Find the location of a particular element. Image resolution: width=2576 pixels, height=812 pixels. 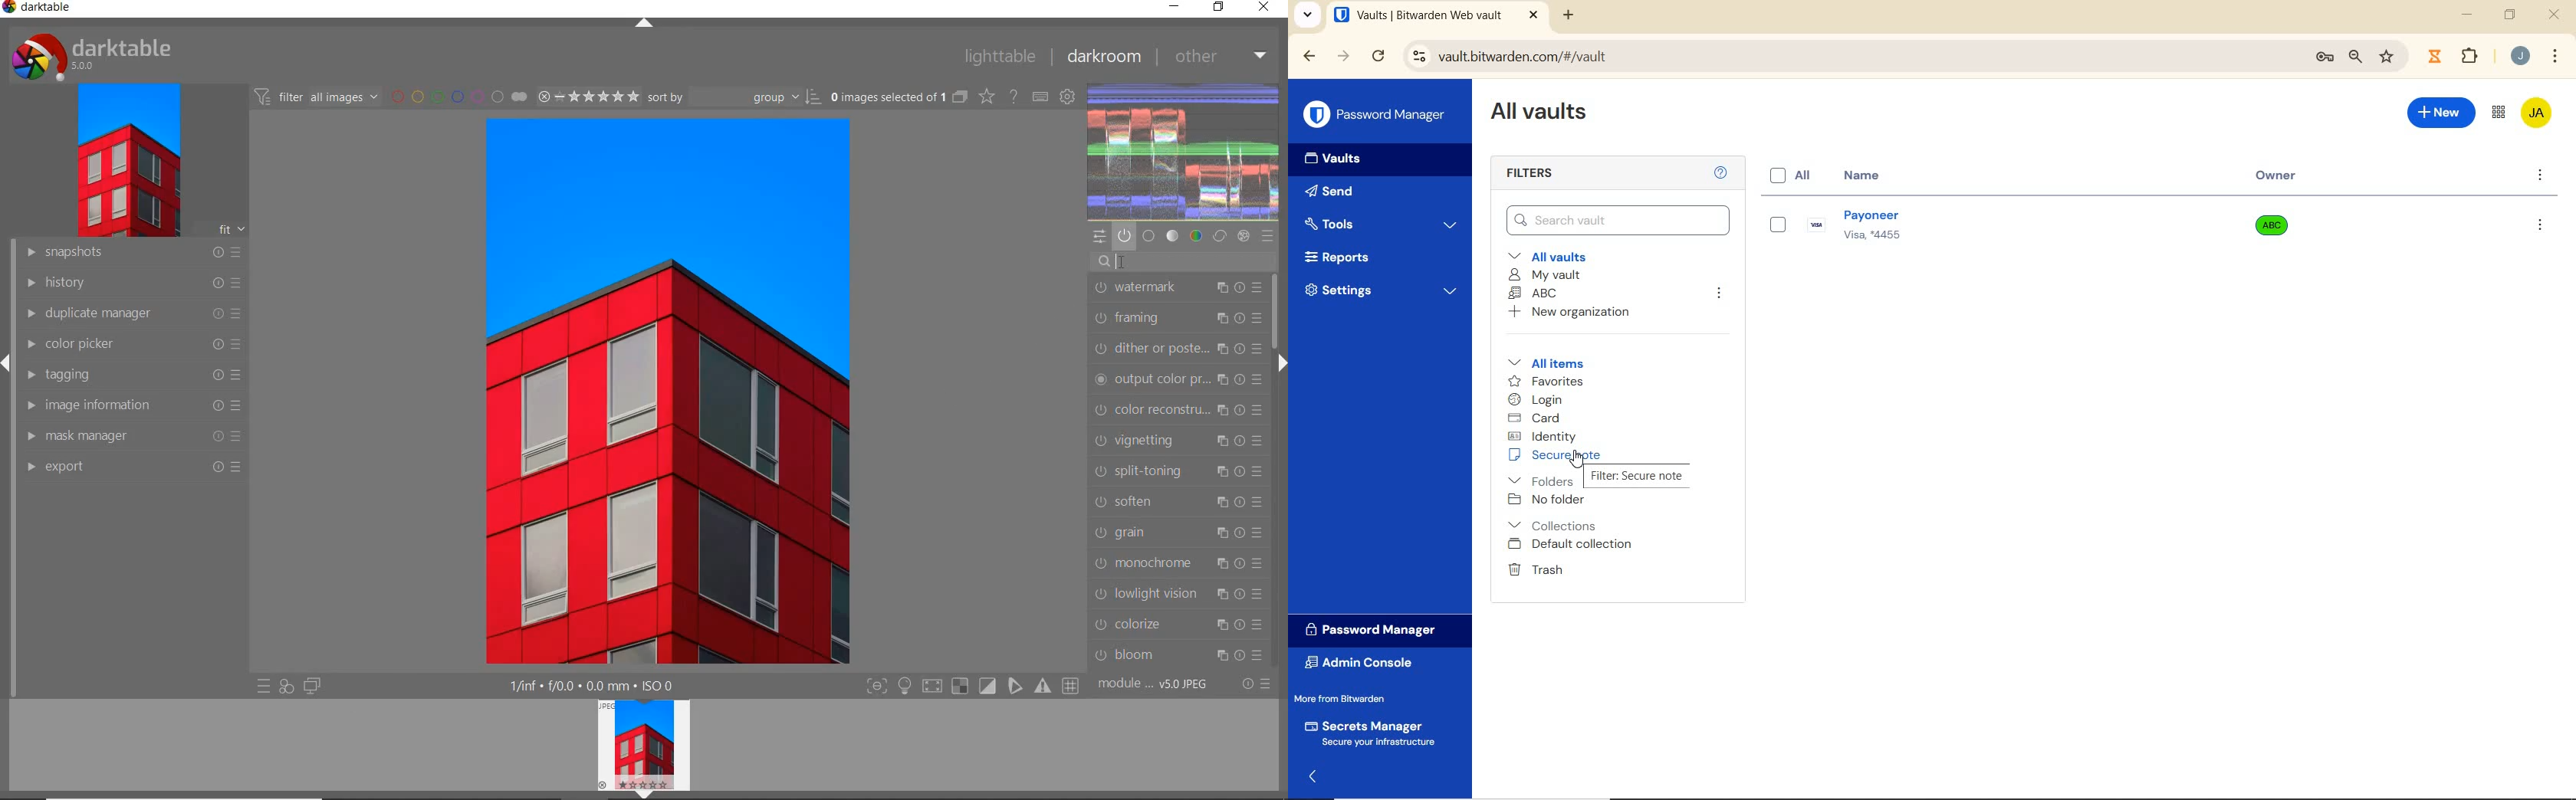

module order is located at coordinates (1157, 685).